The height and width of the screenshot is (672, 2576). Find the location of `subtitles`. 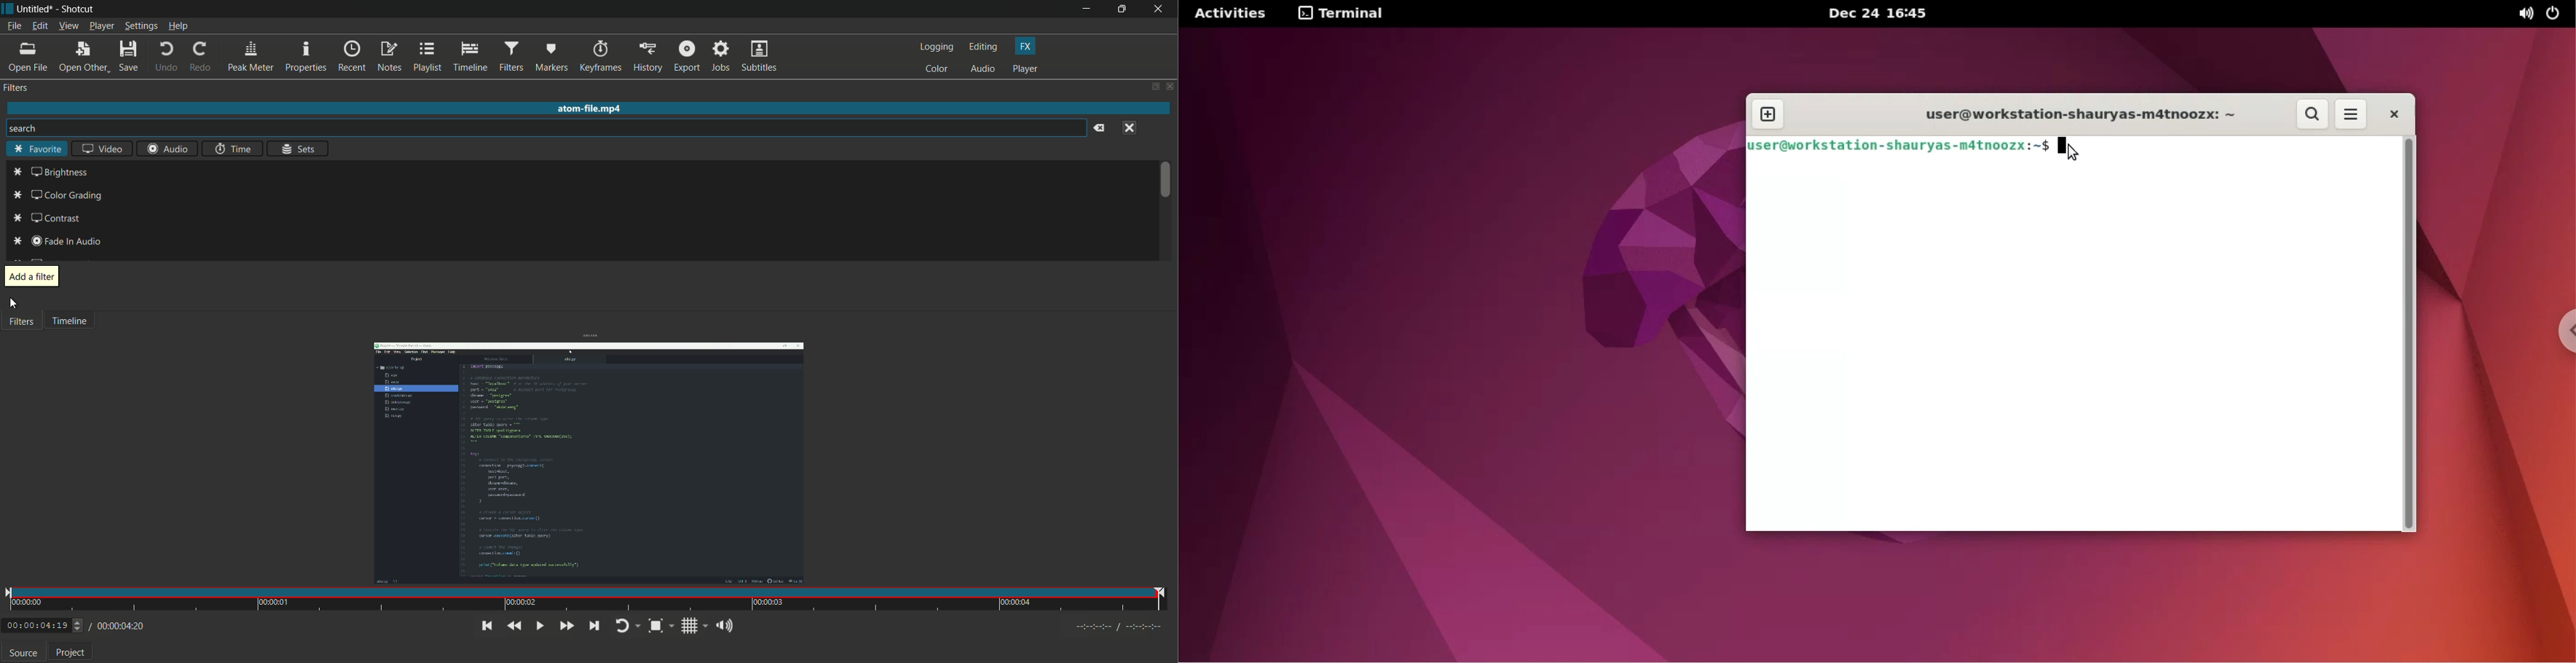

subtitles is located at coordinates (759, 57).